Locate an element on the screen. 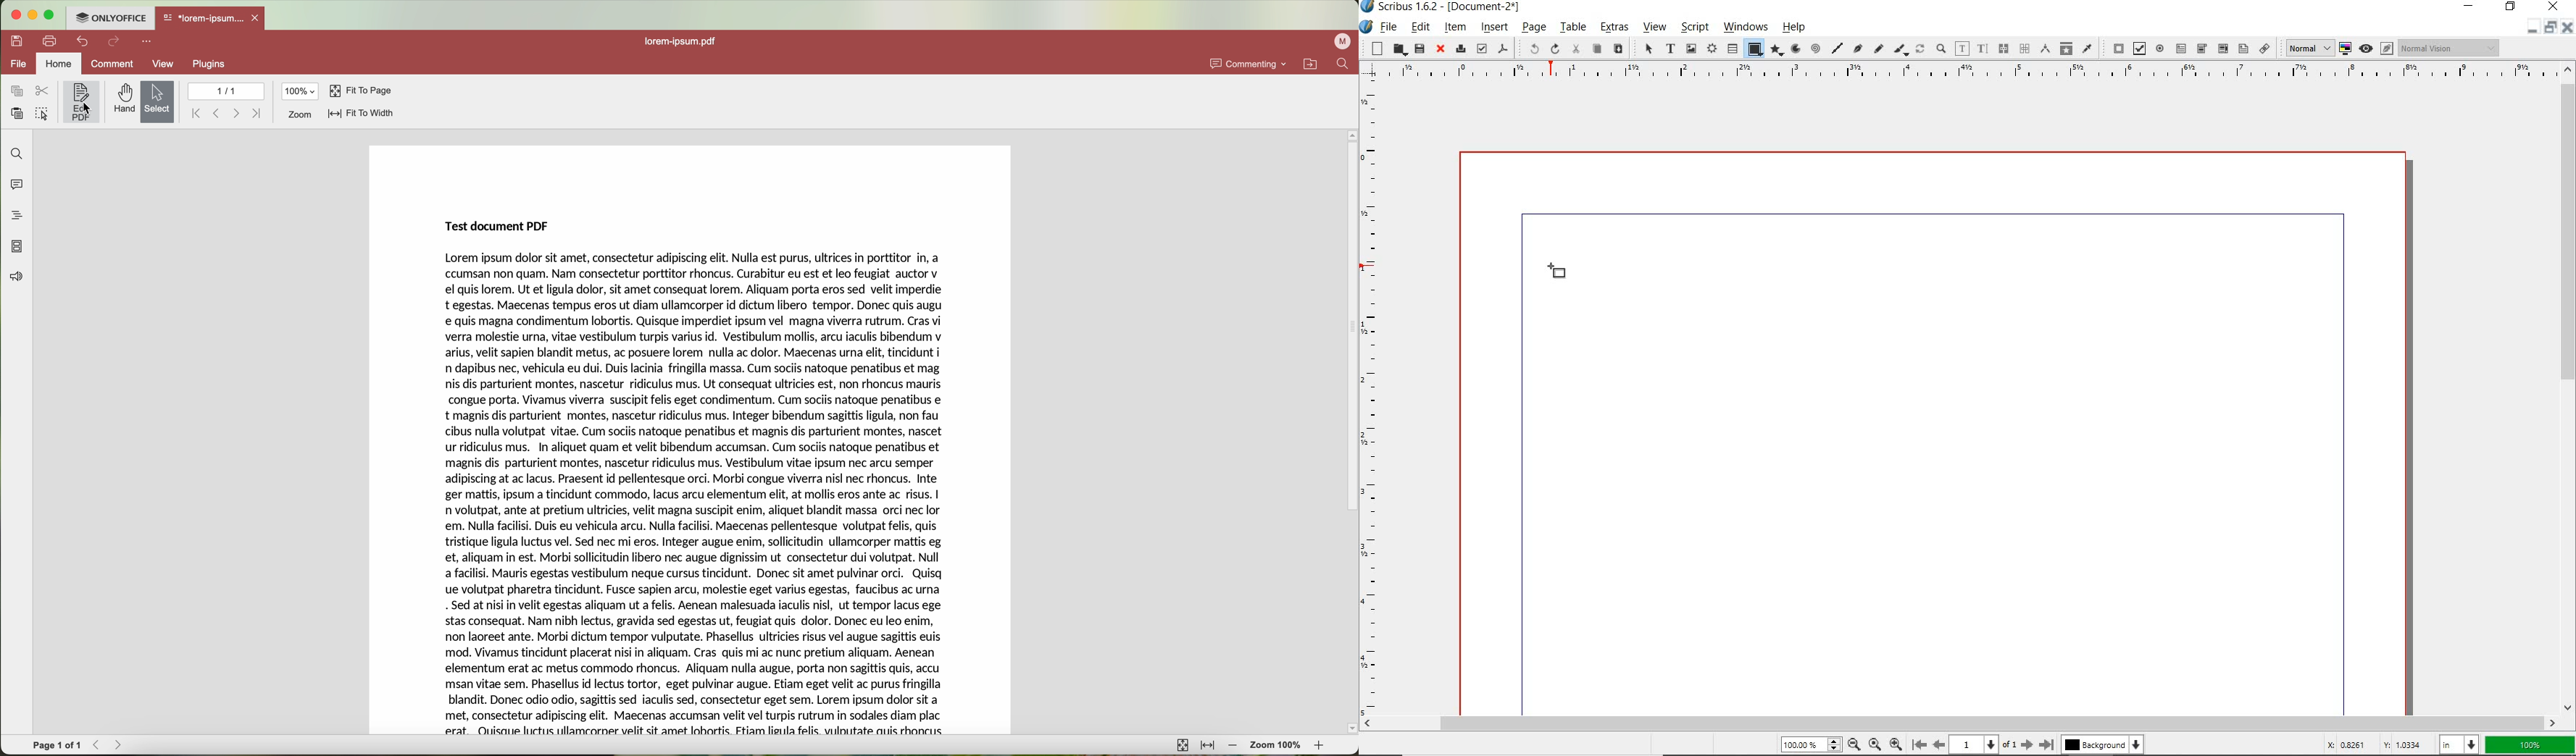 This screenshot has width=2576, height=756. zoom in is located at coordinates (1321, 748).